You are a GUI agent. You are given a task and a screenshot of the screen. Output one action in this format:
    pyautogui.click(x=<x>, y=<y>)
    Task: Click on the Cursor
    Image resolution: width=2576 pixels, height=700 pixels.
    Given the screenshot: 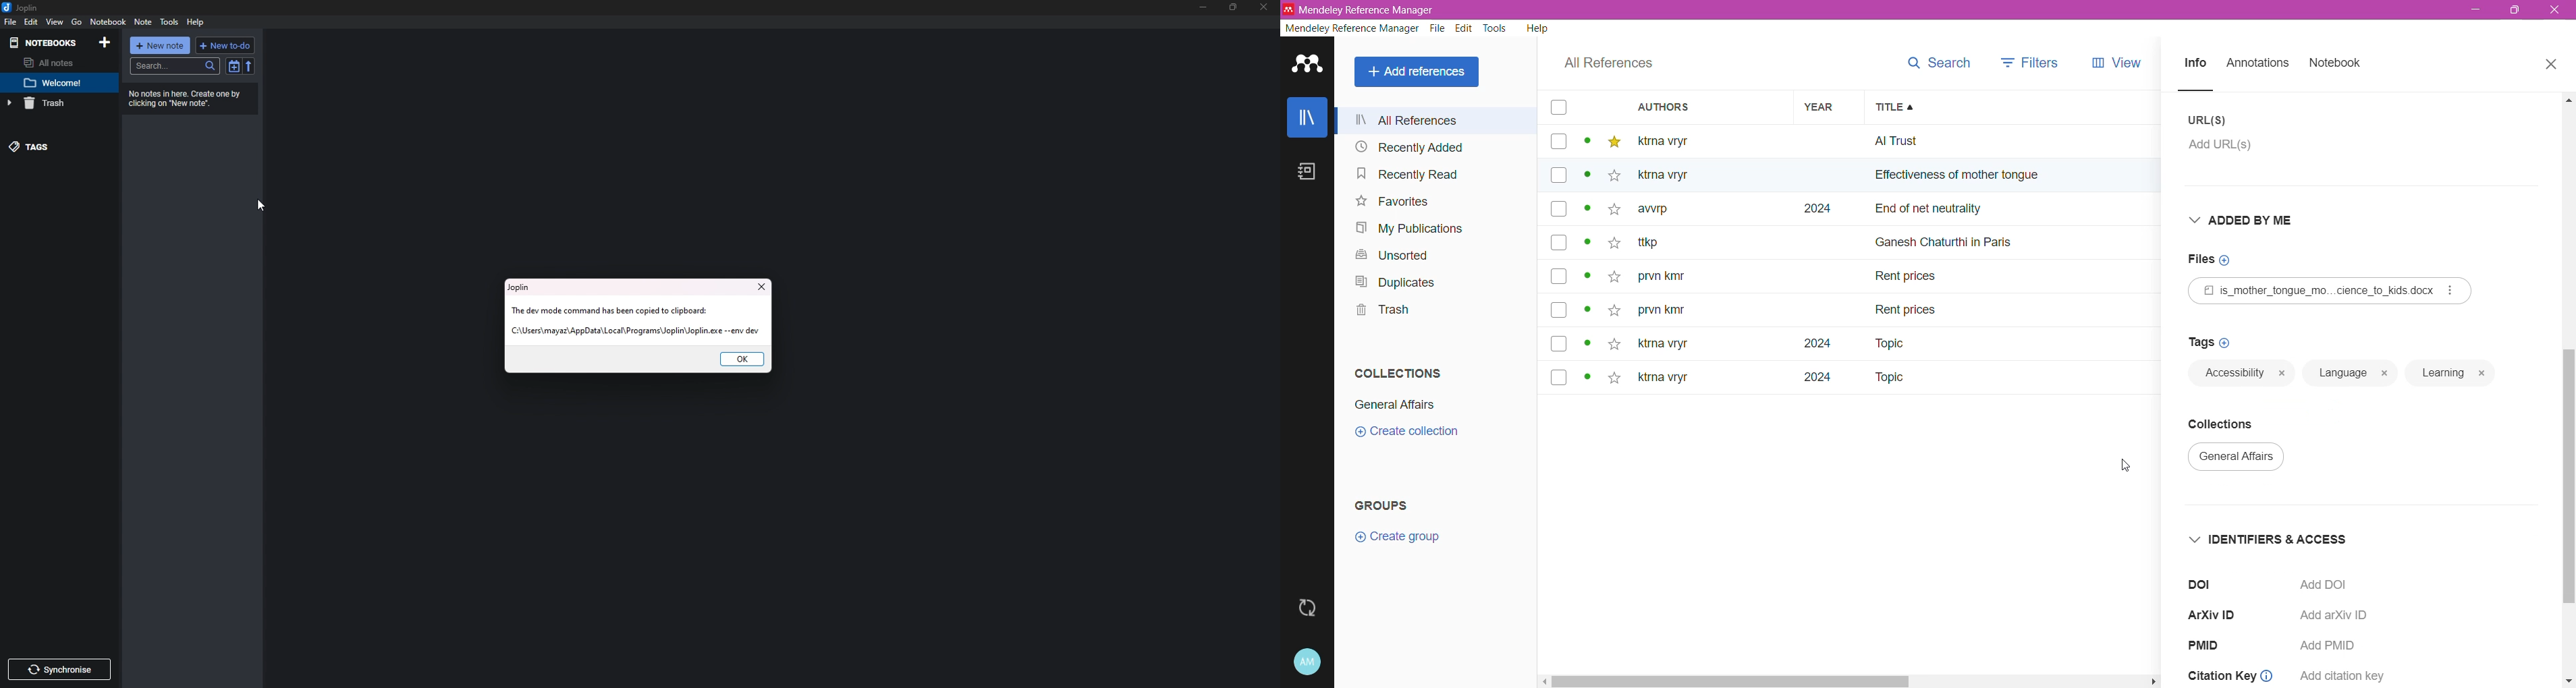 What is the action you would take?
    pyautogui.click(x=2123, y=465)
    